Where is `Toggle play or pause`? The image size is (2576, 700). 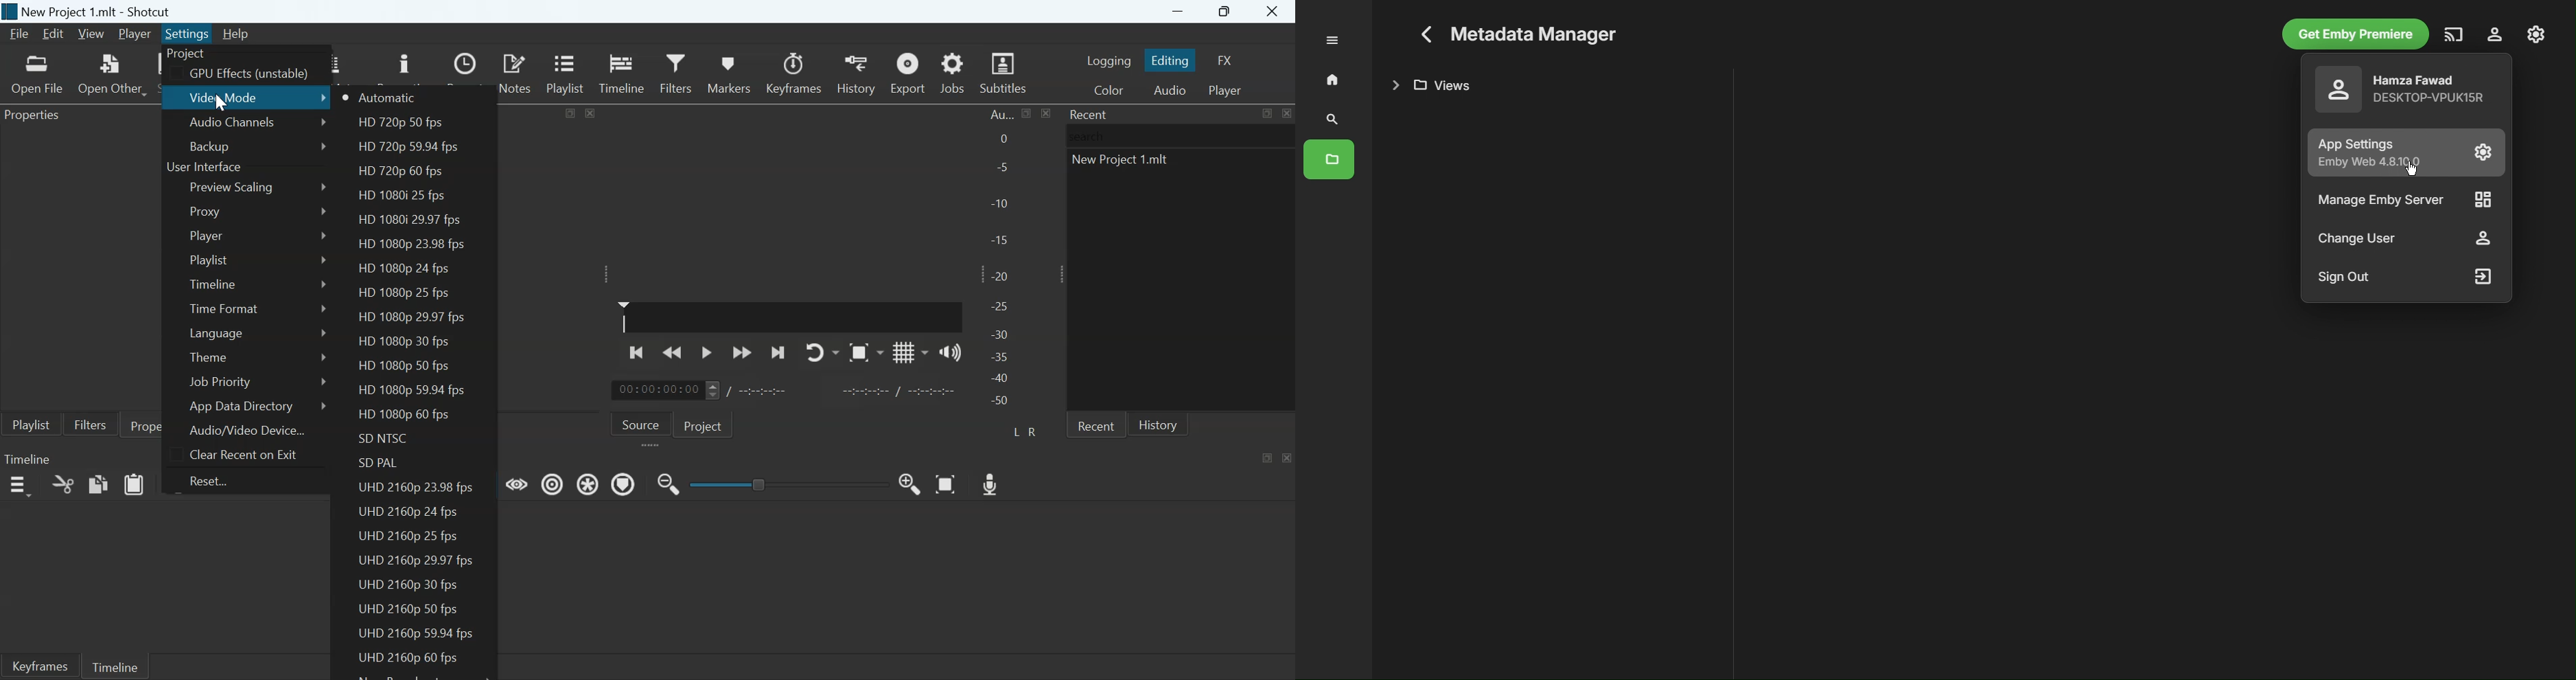 Toggle play or pause is located at coordinates (707, 353).